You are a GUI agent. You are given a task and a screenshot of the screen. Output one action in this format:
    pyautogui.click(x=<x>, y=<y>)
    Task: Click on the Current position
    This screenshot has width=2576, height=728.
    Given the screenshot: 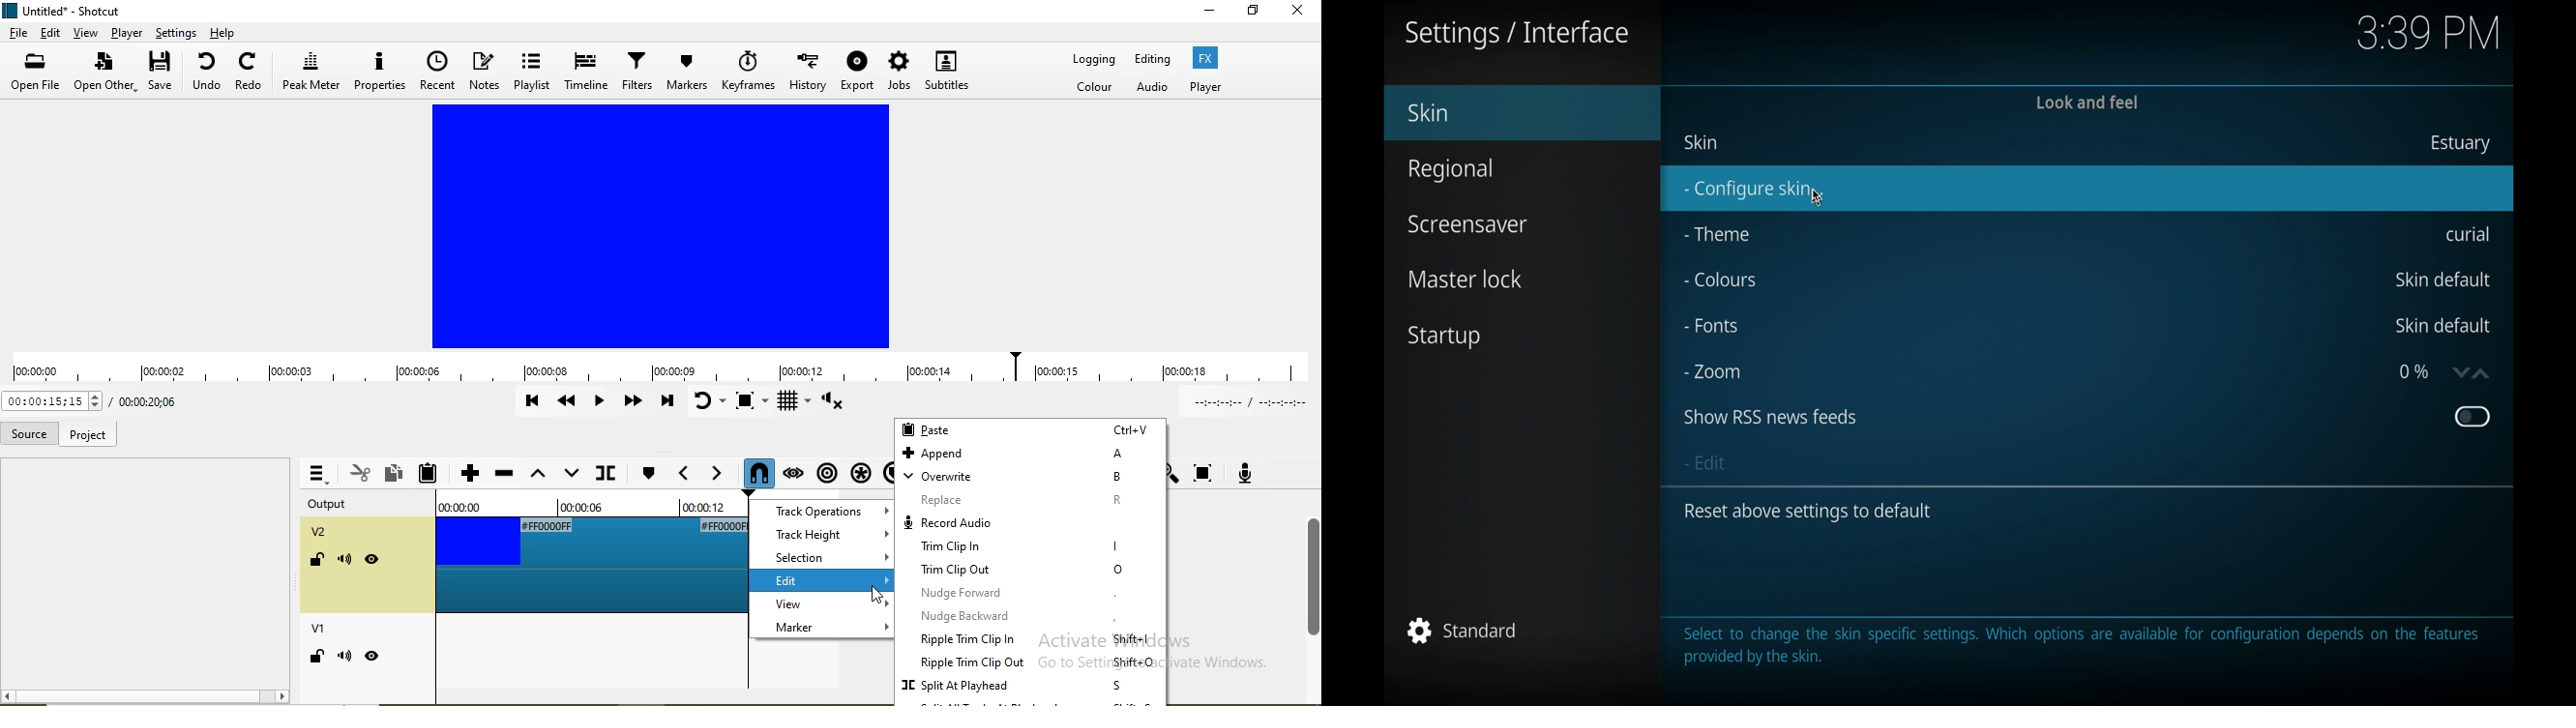 What is the action you would take?
    pyautogui.click(x=144, y=402)
    